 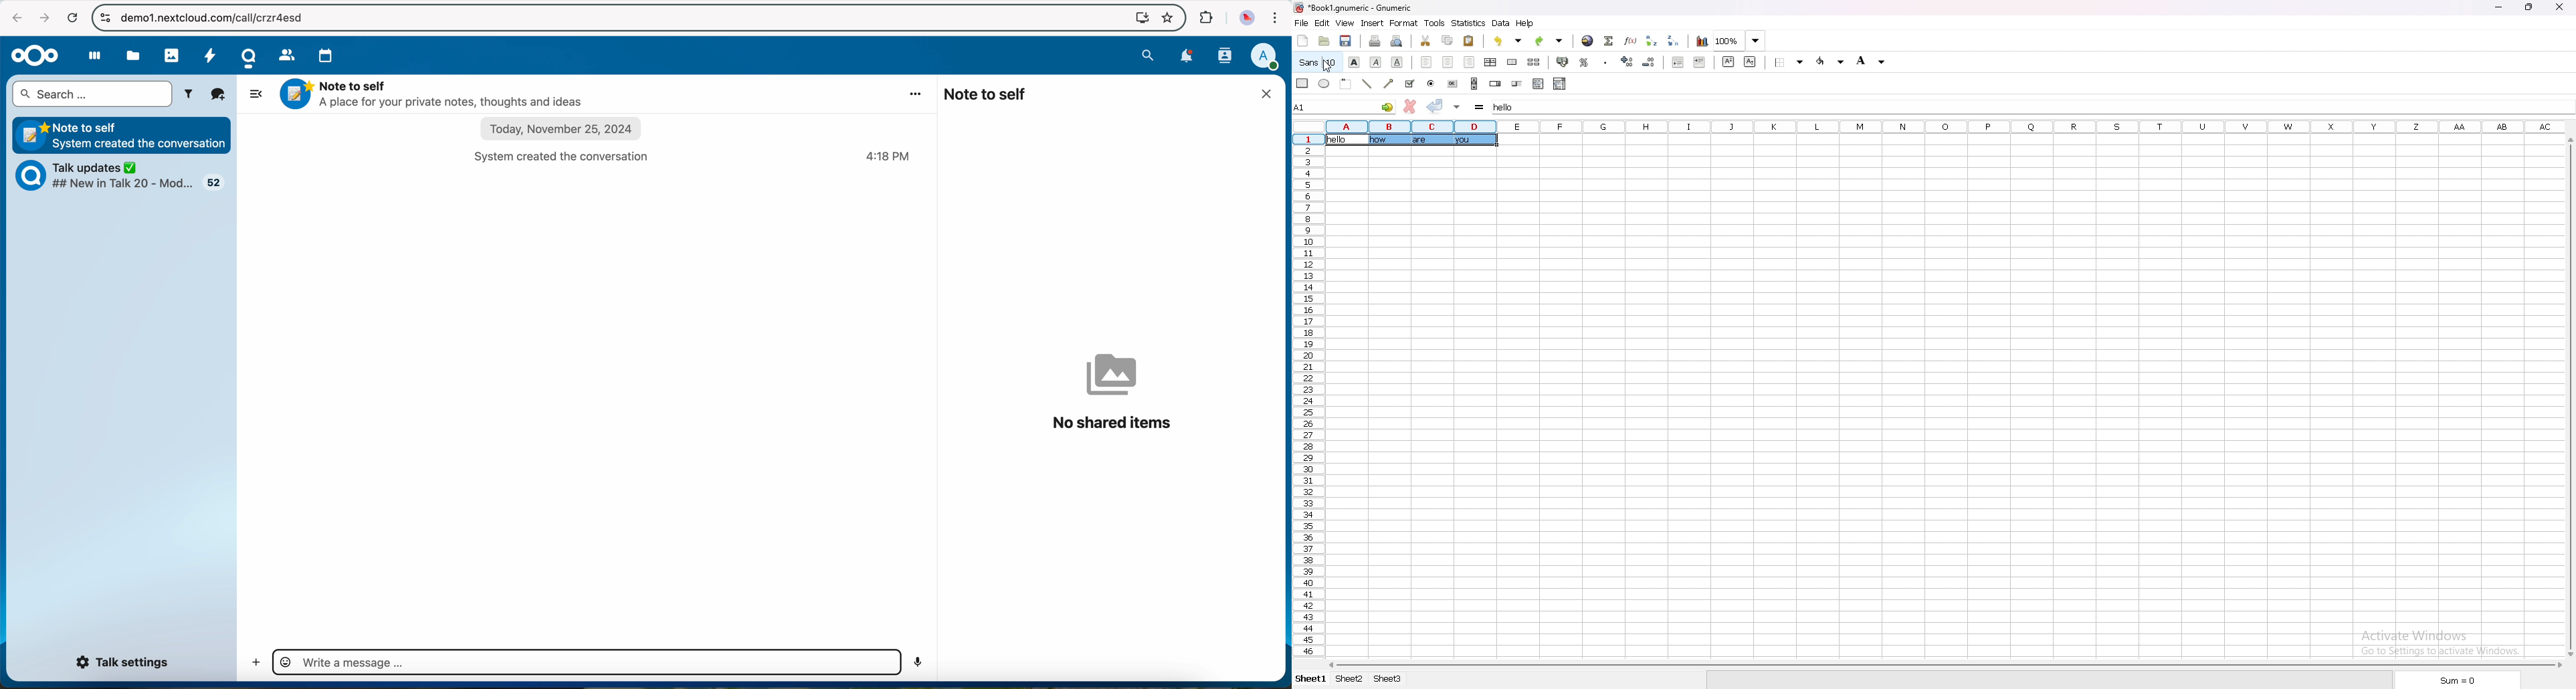 I want to click on font, so click(x=1316, y=62).